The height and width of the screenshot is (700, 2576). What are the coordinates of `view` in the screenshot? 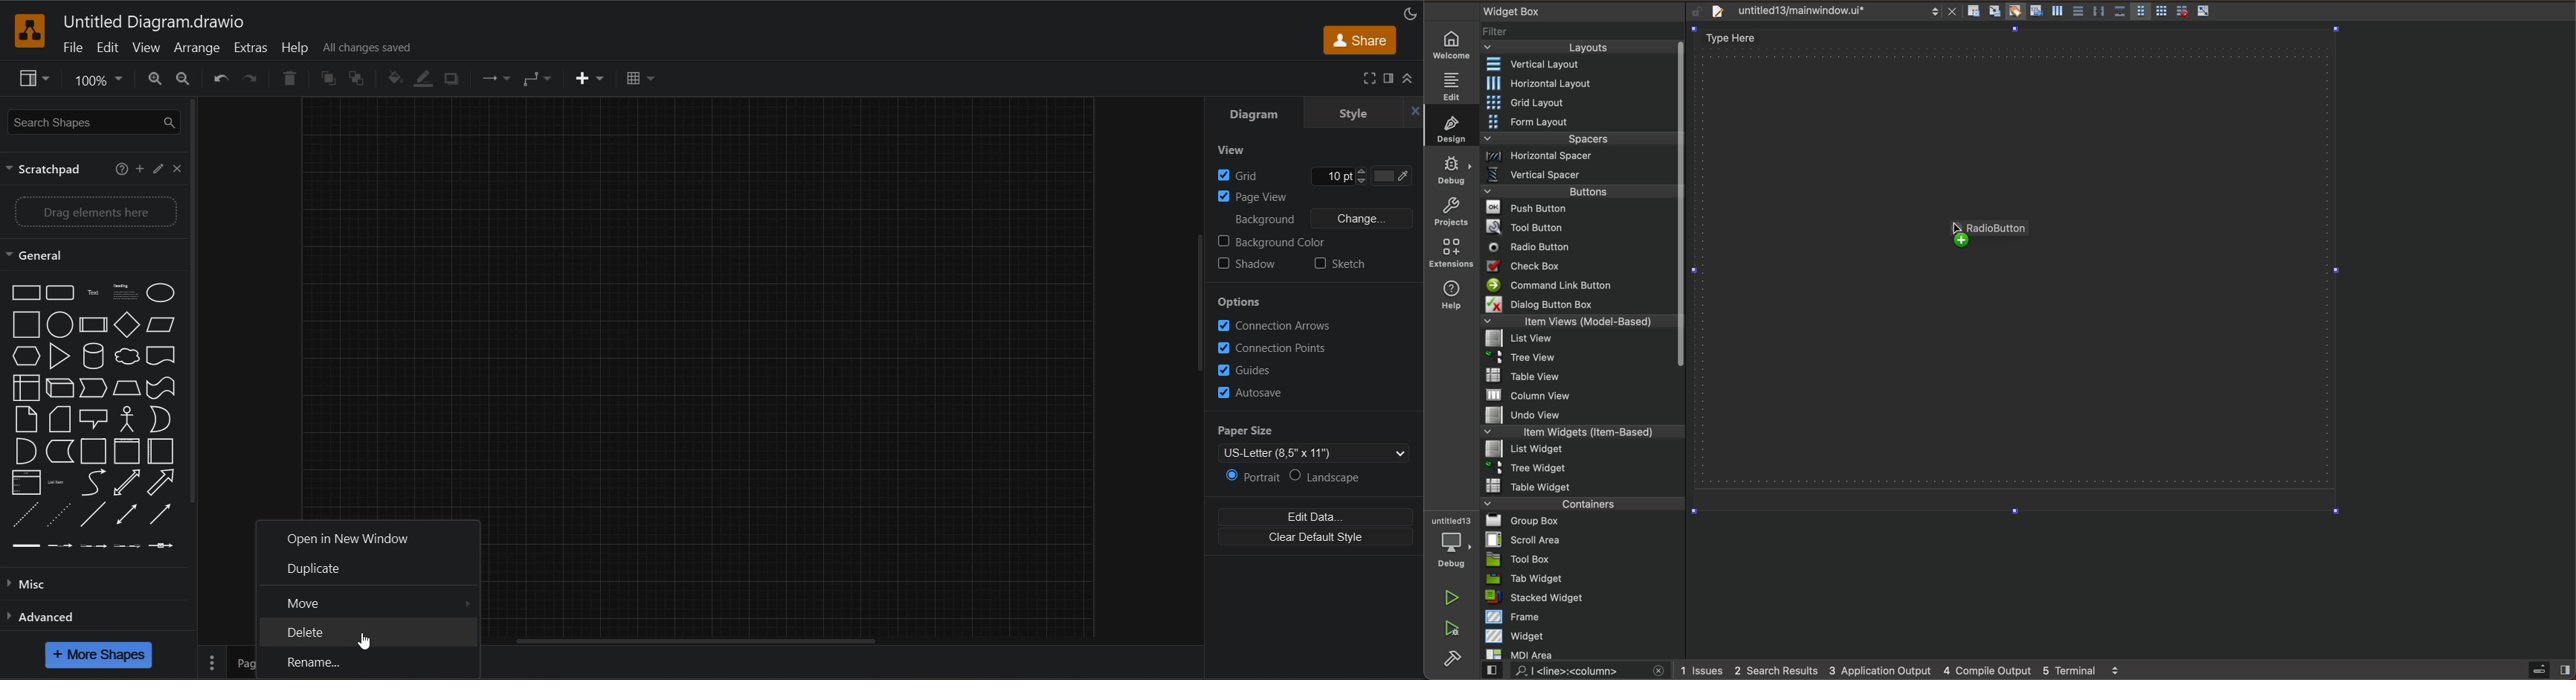 It's located at (148, 48).